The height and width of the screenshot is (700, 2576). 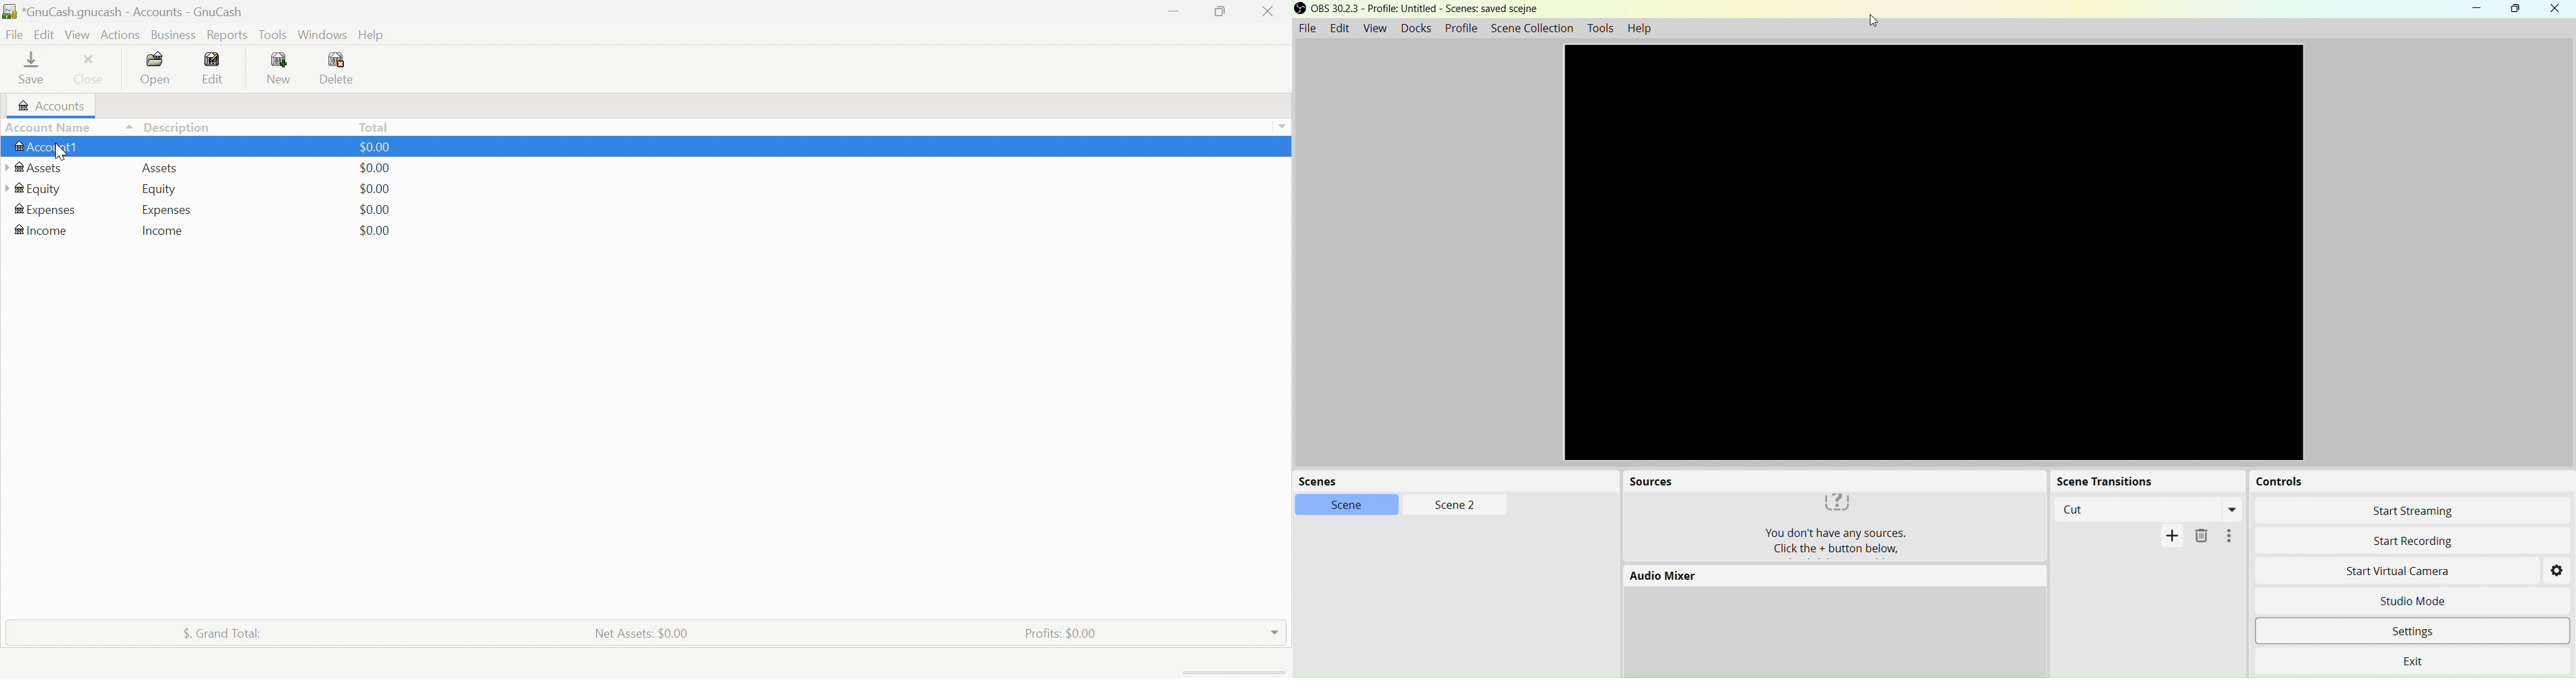 What do you see at coordinates (378, 128) in the screenshot?
I see `Total` at bounding box center [378, 128].